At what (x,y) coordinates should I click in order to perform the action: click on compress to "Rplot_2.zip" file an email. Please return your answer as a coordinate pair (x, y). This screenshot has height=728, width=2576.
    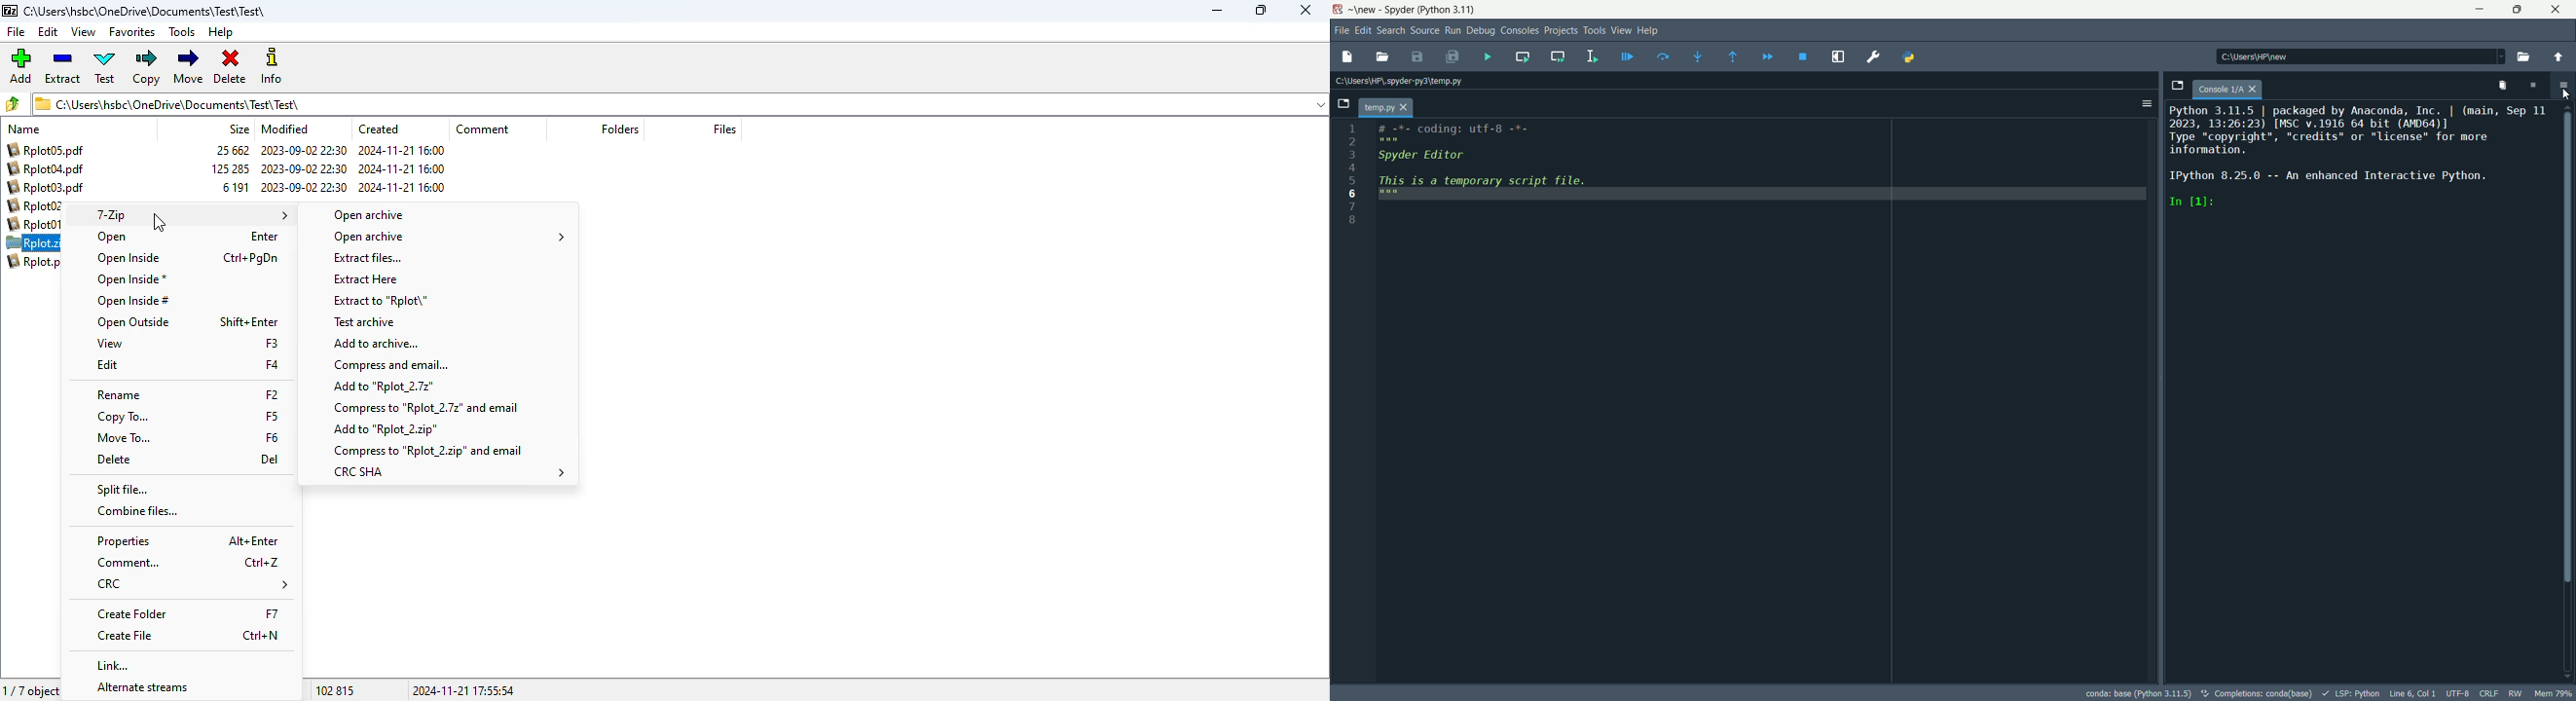
    Looking at the image, I should click on (429, 450).